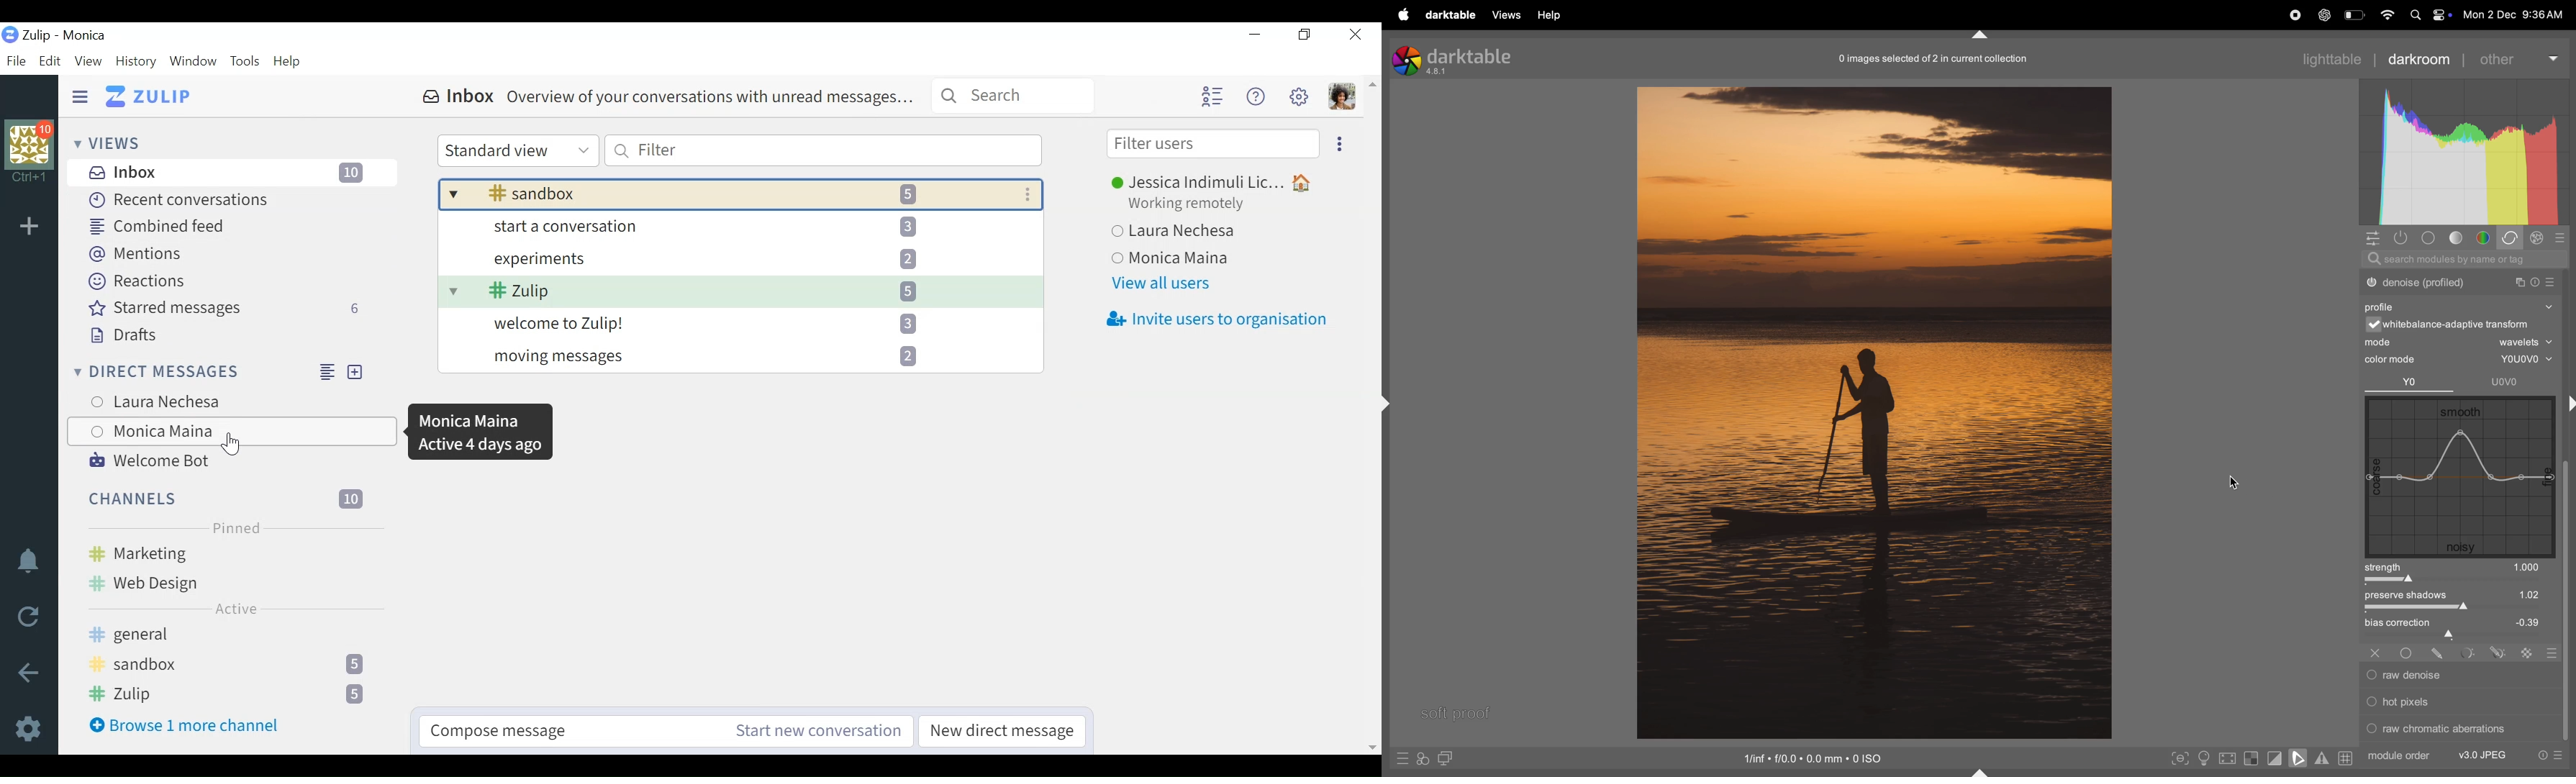 The width and height of the screenshot is (2576, 784). I want to click on quick acess to ypur styles, so click(1422, 760).